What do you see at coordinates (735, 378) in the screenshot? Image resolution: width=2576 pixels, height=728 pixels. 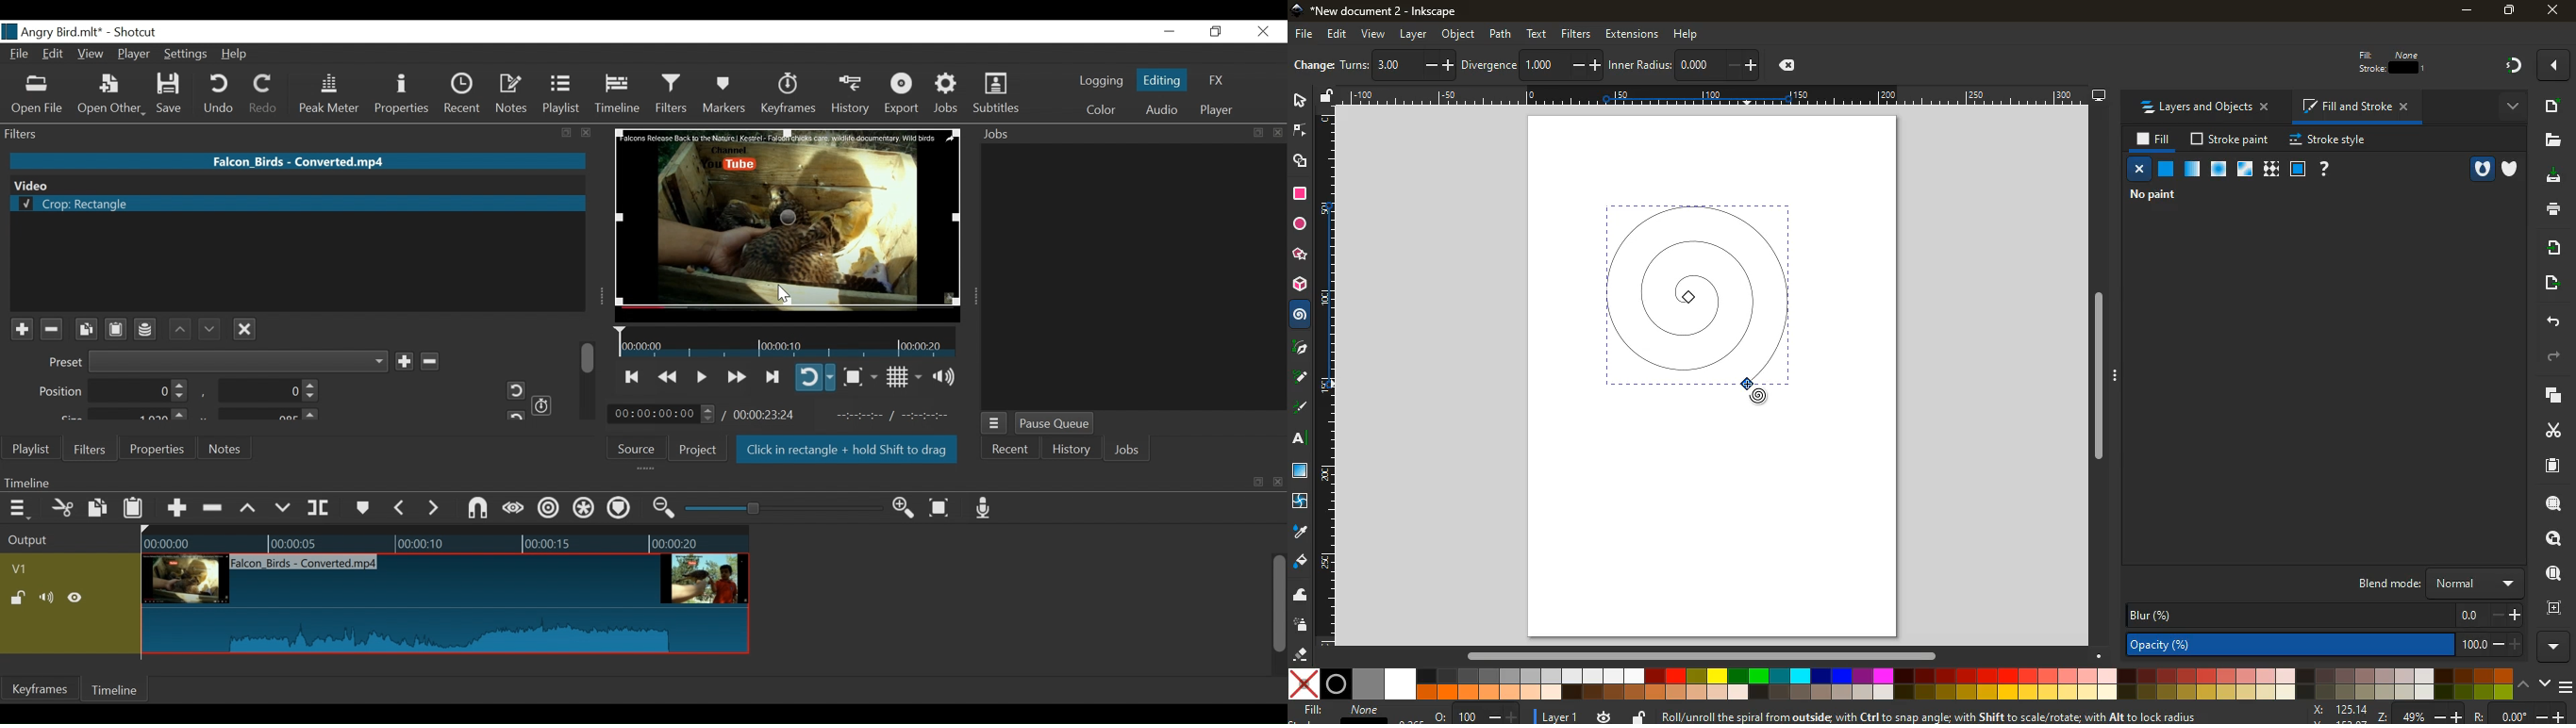 I see `play forward quickly` at bounding box center [735, 378].